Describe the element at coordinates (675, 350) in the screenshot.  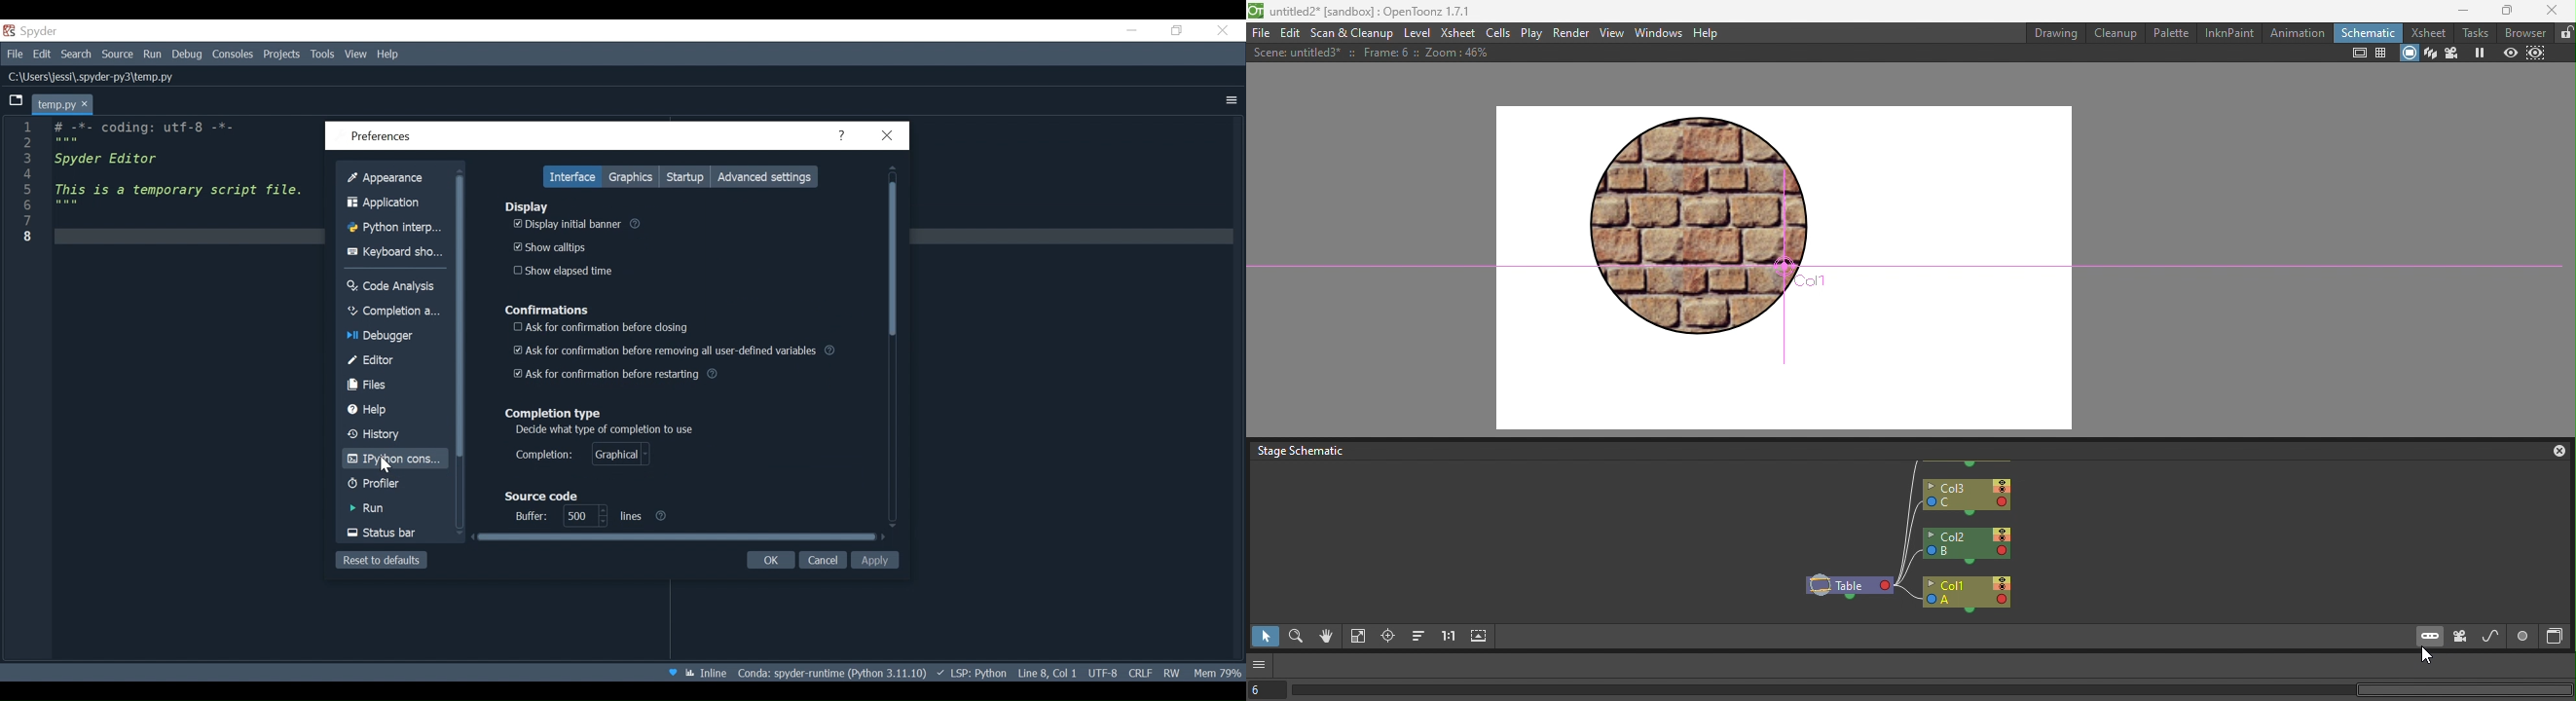
I see `Ask for confirmations before removing any variables` at that location.